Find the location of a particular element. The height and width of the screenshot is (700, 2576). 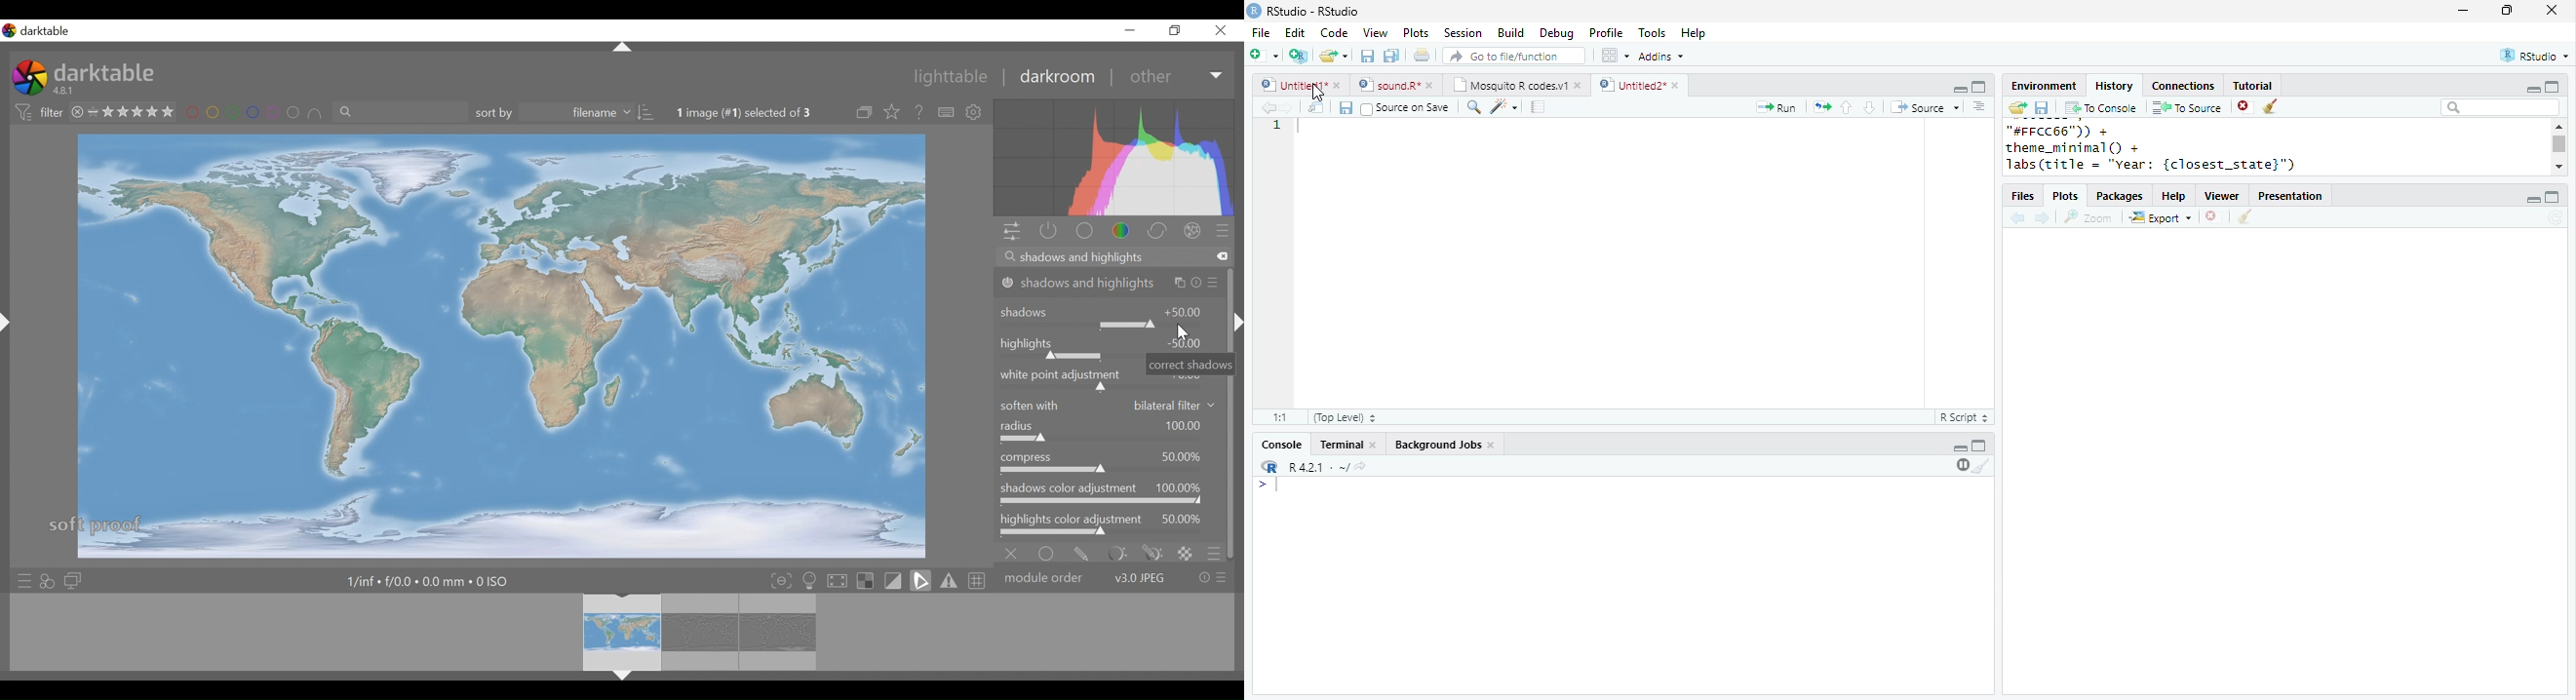

toggle display indication is located at coordinates (895, 581).